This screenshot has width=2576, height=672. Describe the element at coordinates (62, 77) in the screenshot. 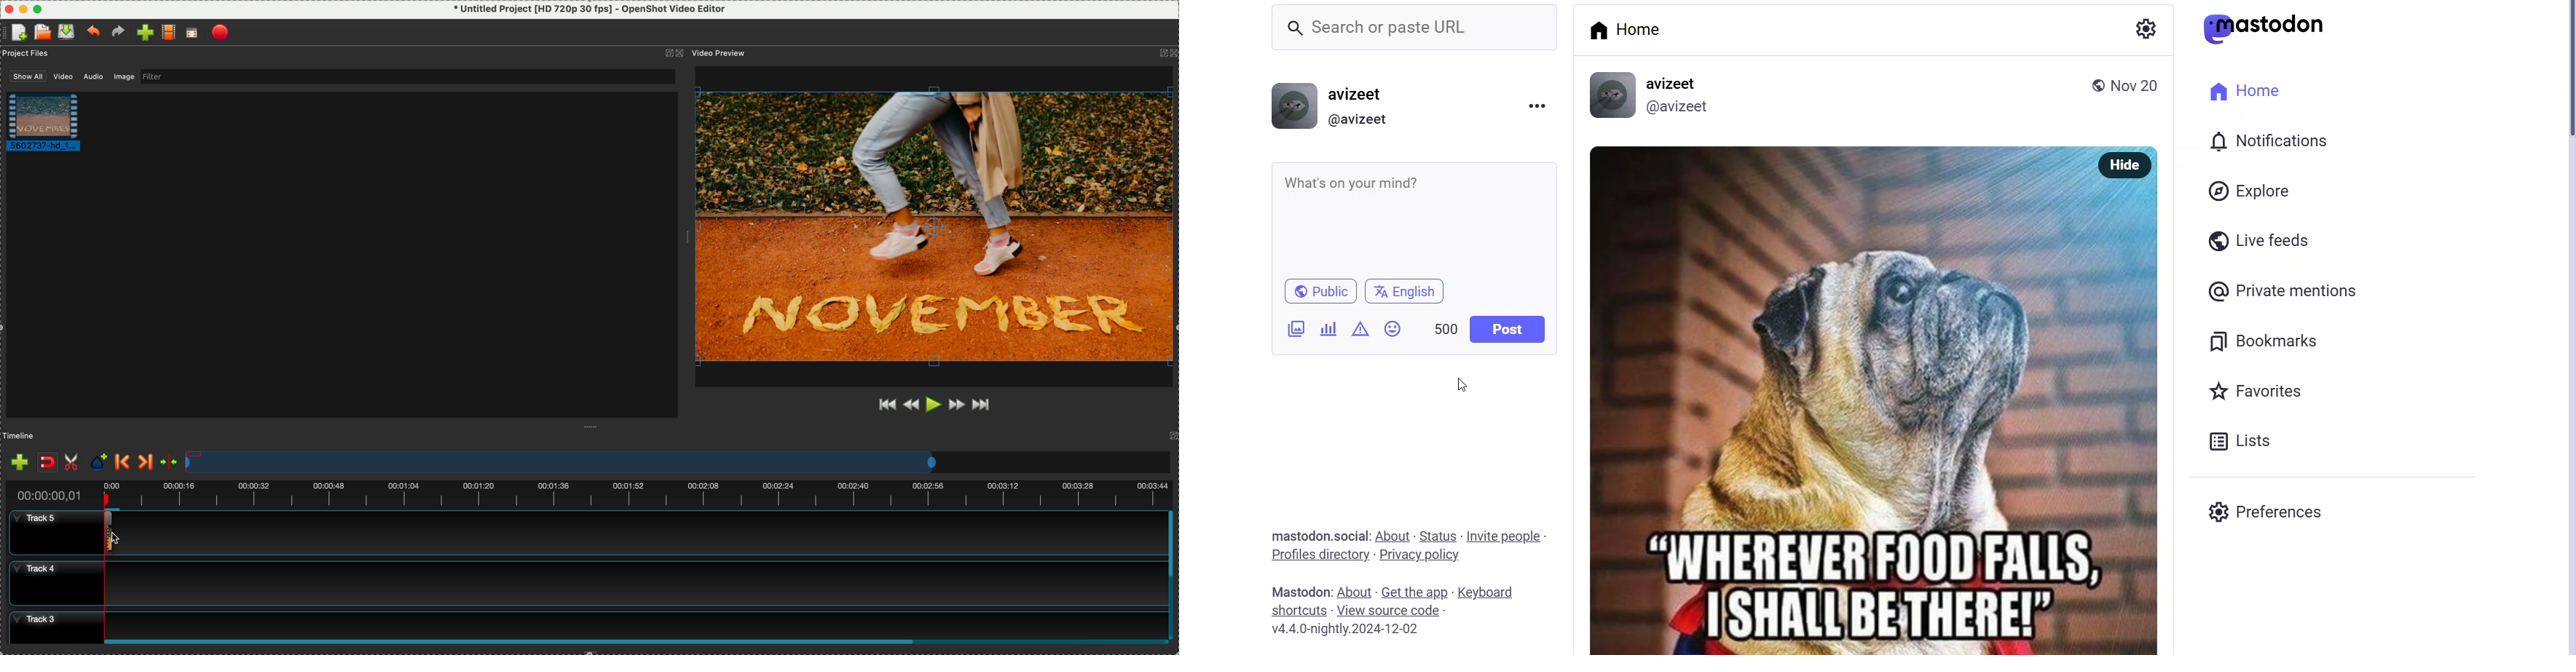

I see `video` at that location.